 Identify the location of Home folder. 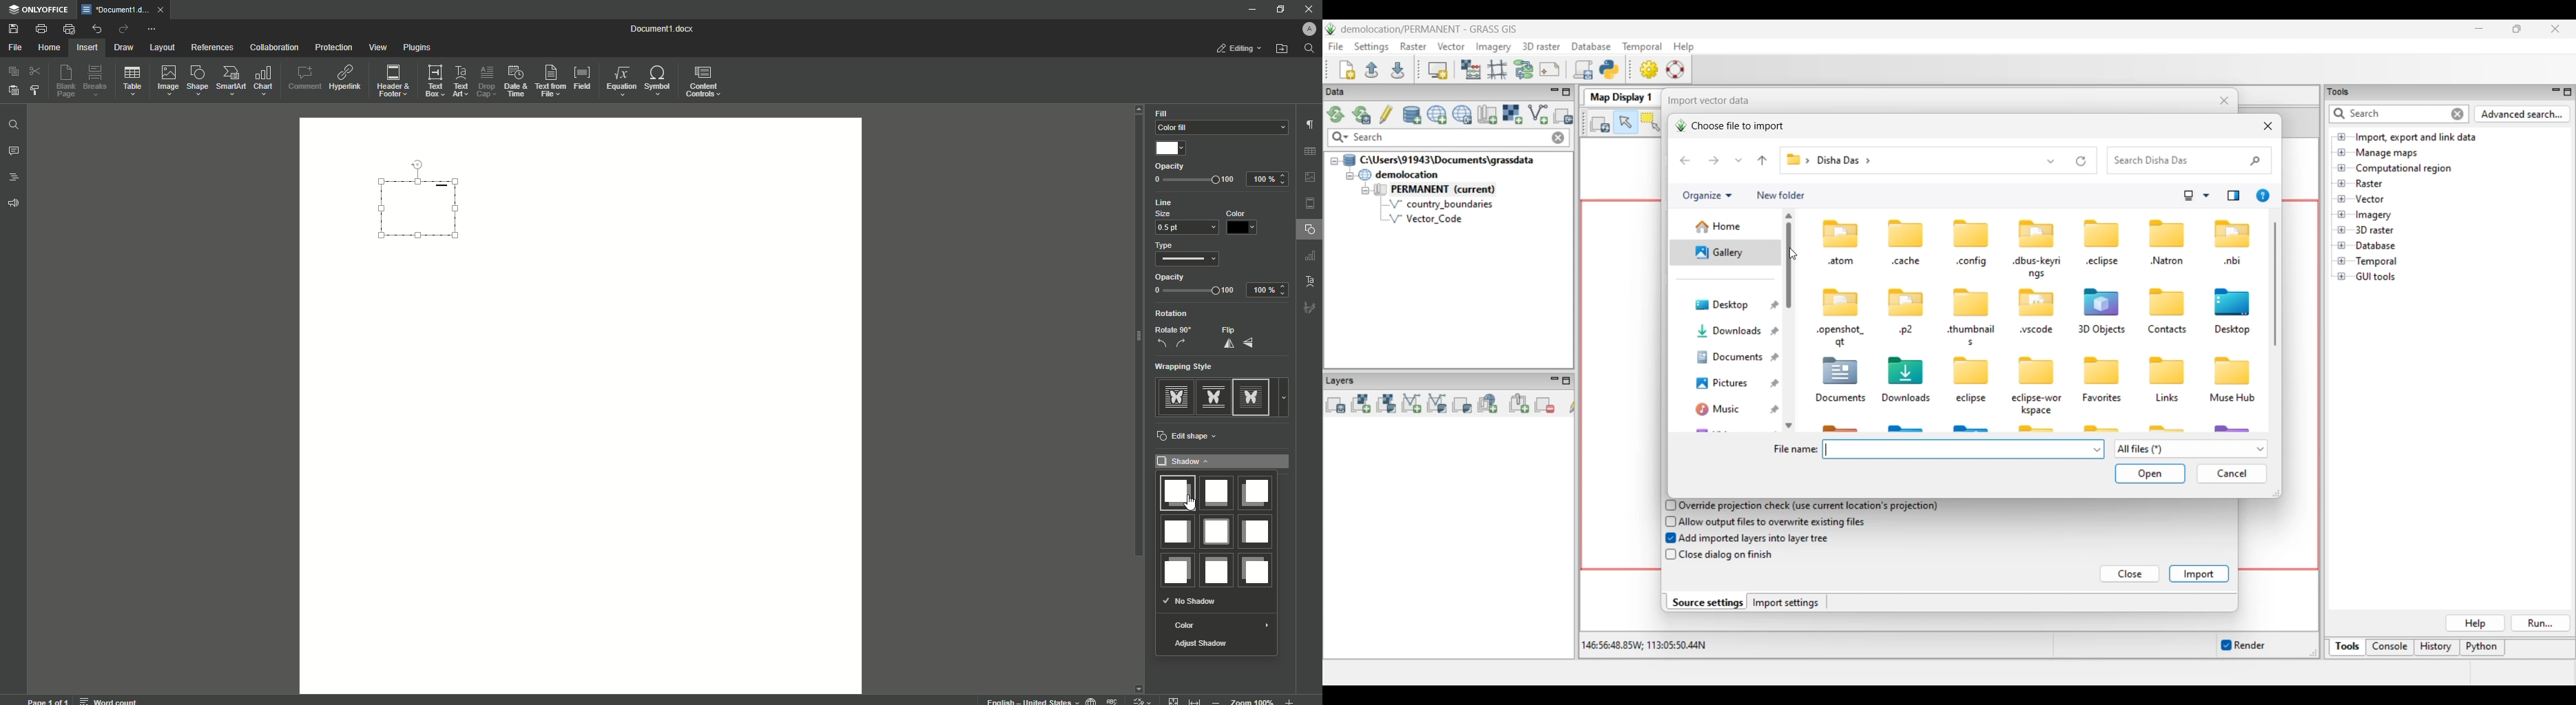
(1727, 227).